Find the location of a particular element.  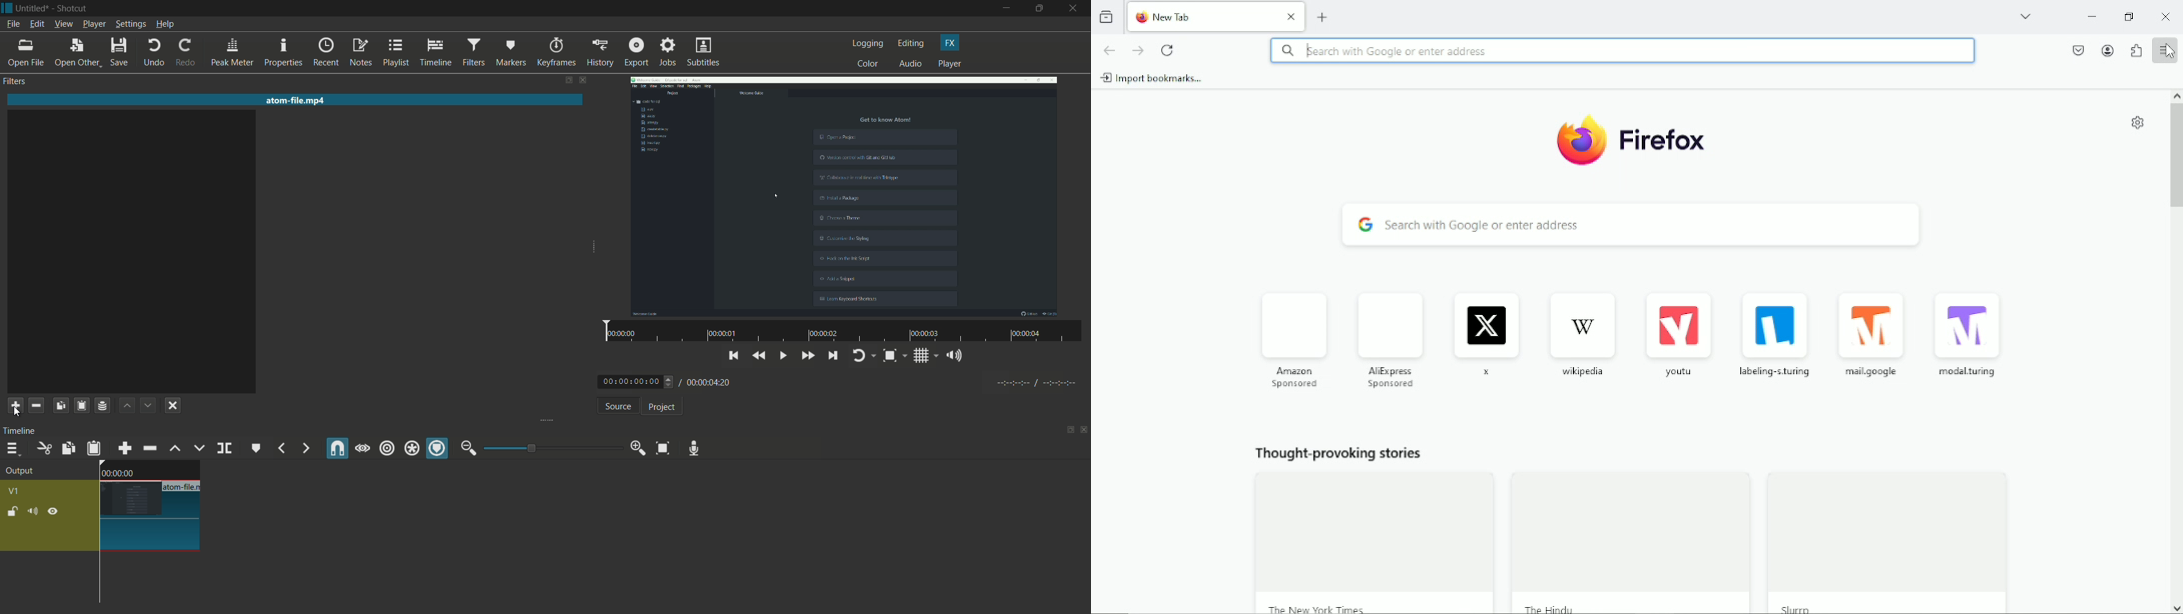

Shotcut is located at coordinates (73, 9).